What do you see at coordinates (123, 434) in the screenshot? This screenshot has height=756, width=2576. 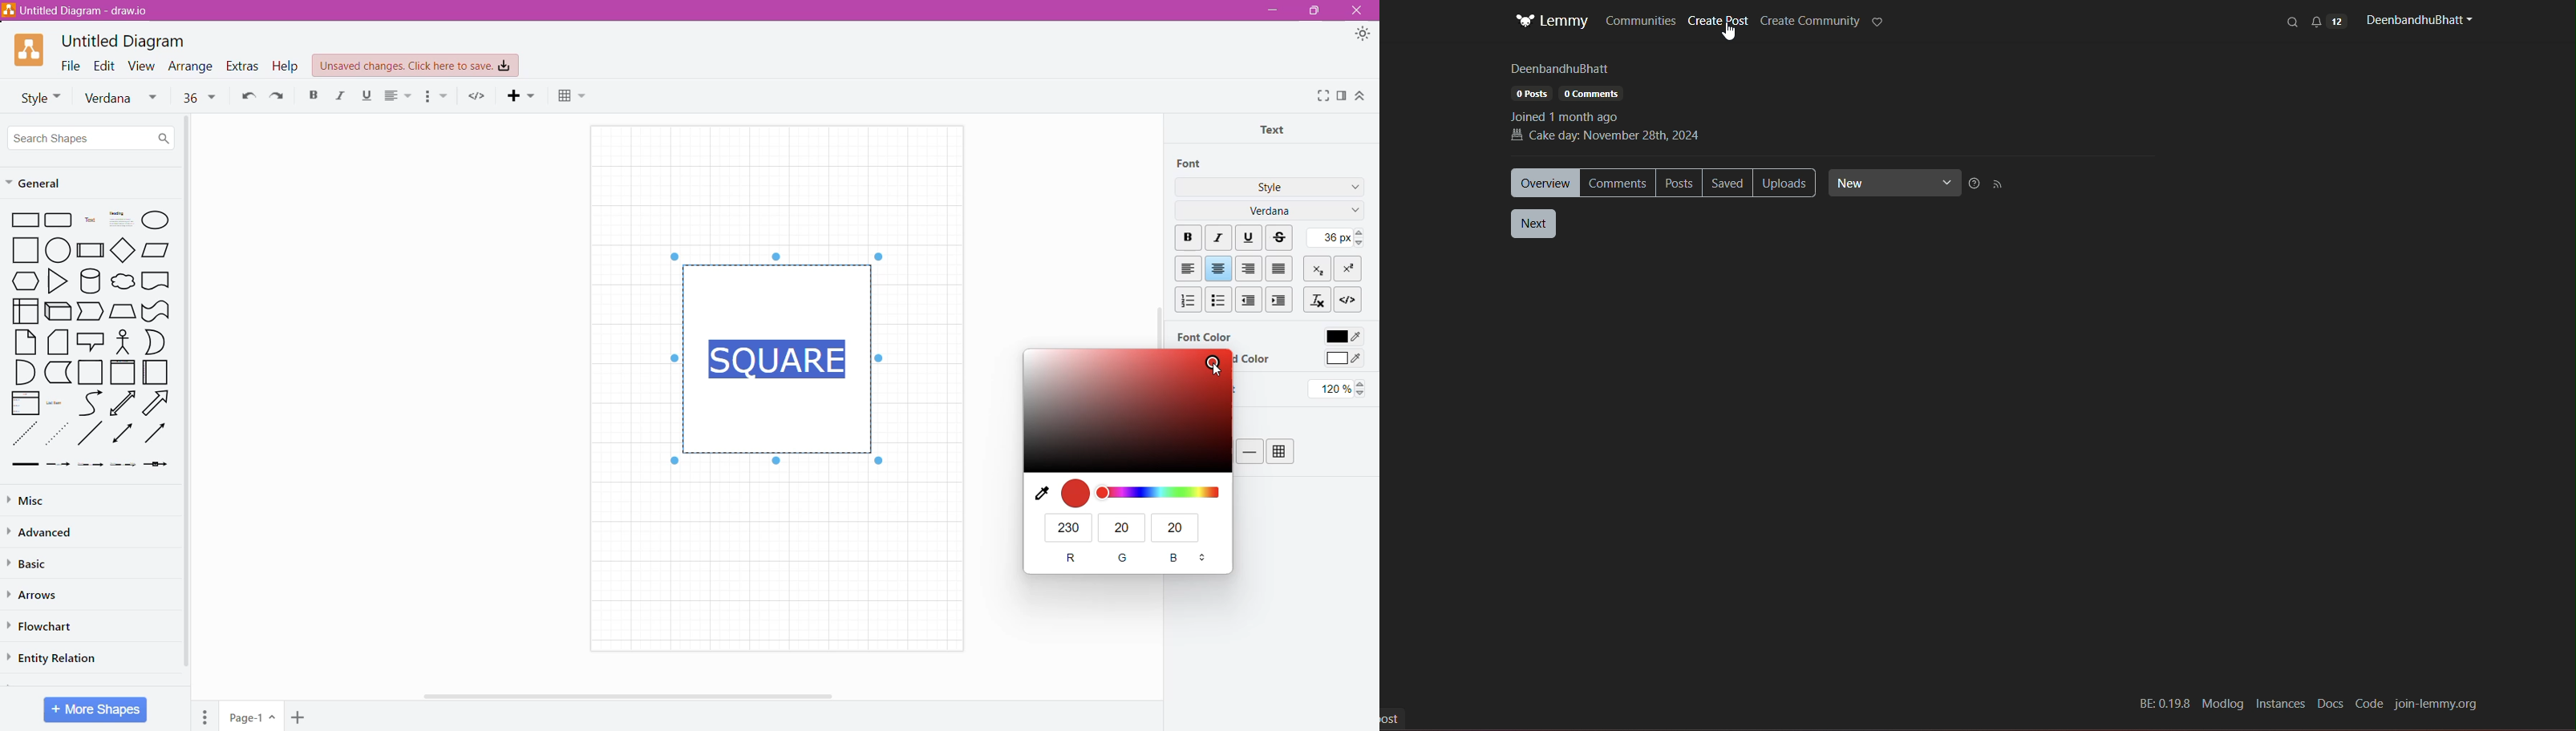 I see `Double Arrow ` at bounding box center [123, 434].